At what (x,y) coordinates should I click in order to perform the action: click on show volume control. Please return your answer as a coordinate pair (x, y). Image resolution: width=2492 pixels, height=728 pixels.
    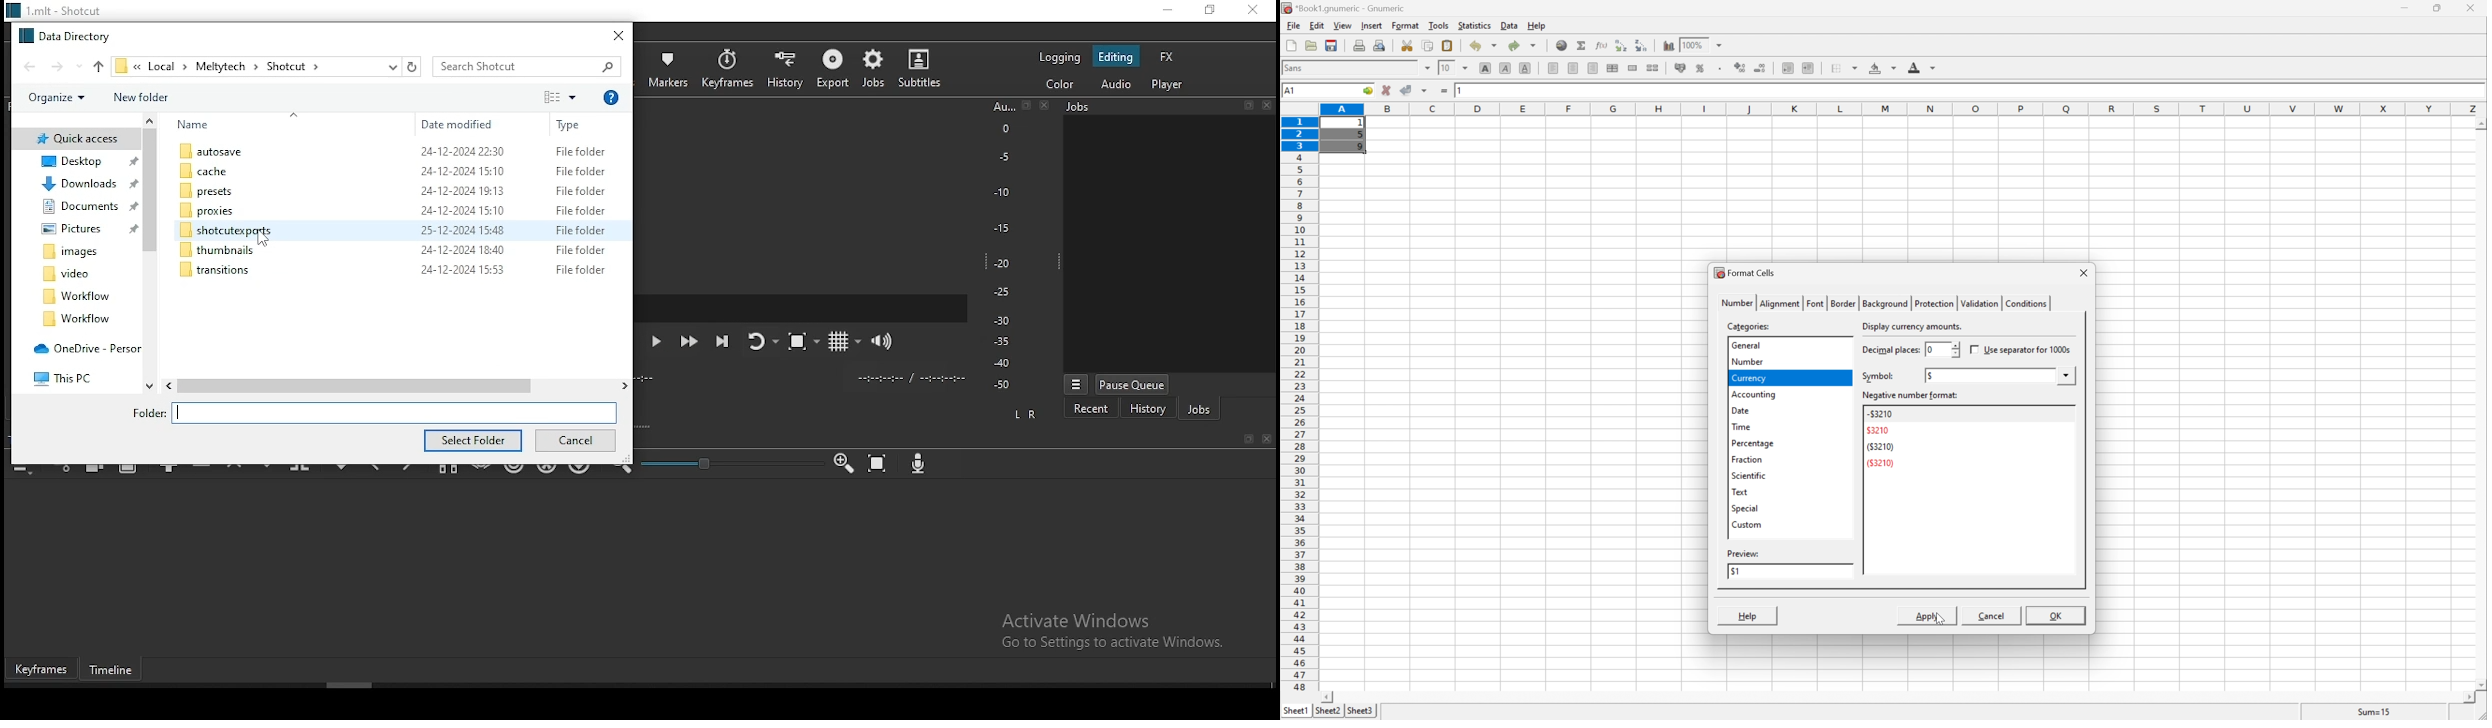
    Looking at the image, I should click on (885, 338).